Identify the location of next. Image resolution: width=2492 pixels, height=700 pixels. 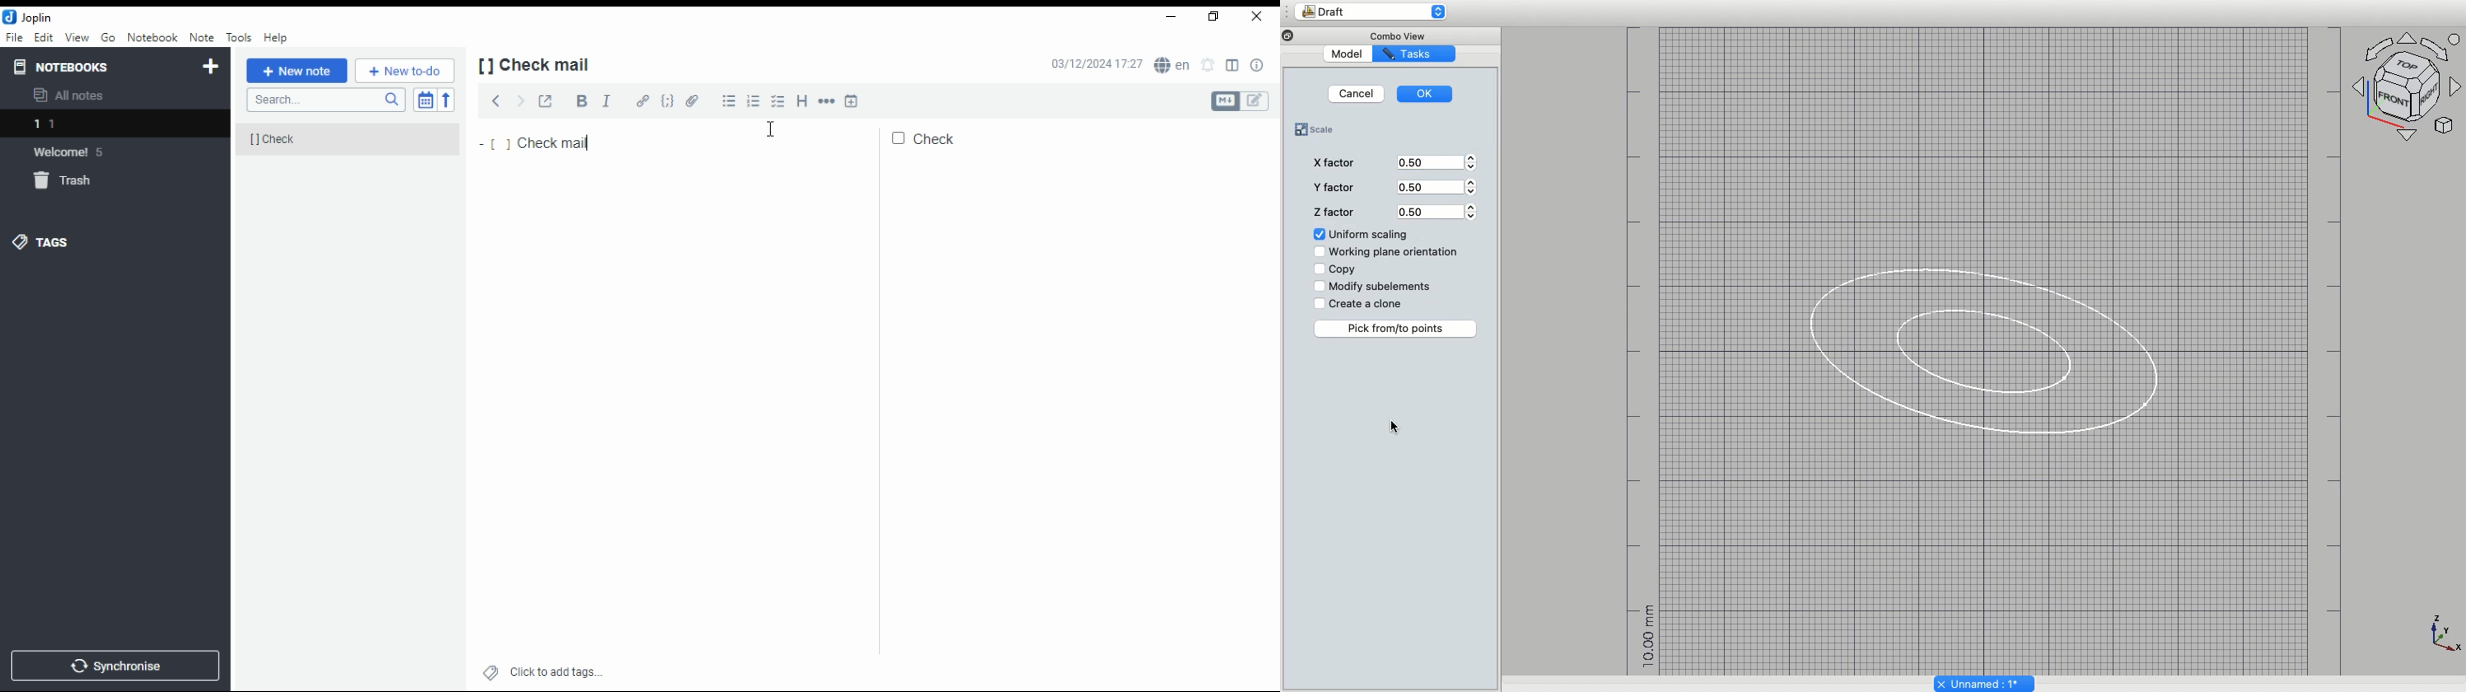
(520, 100).